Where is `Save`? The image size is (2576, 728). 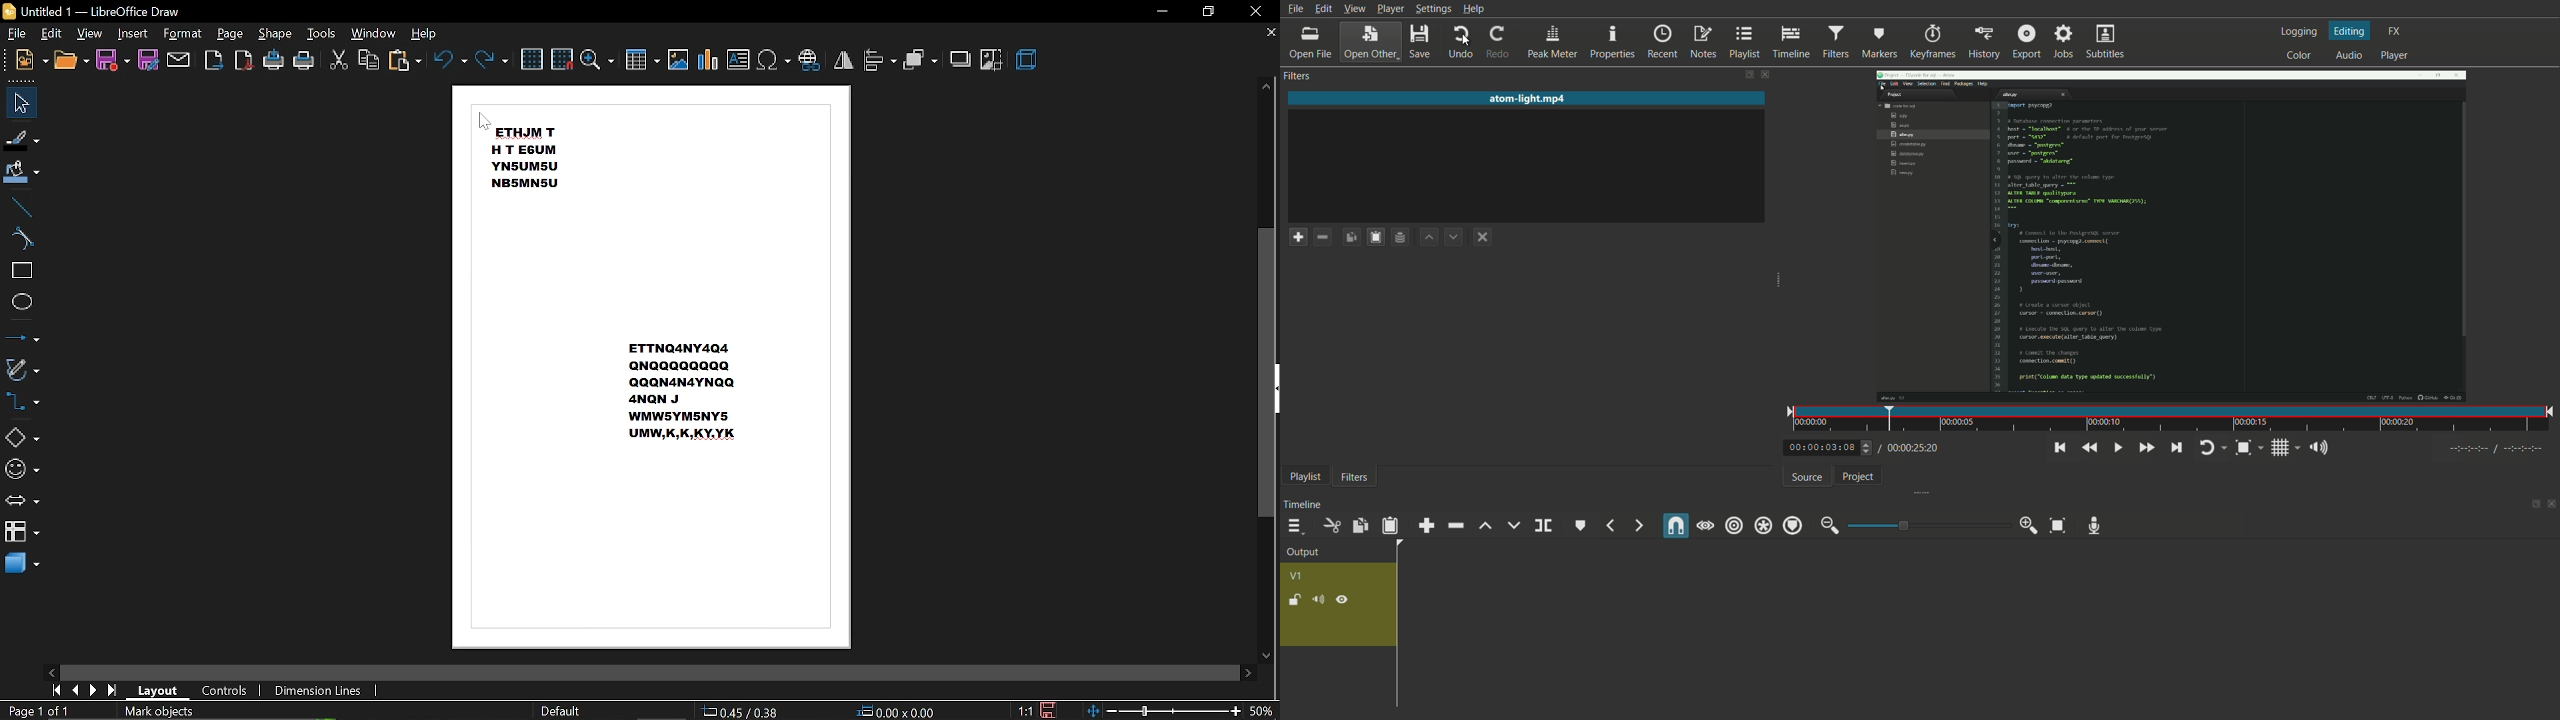 Save is located at coordinates (1054, 710).